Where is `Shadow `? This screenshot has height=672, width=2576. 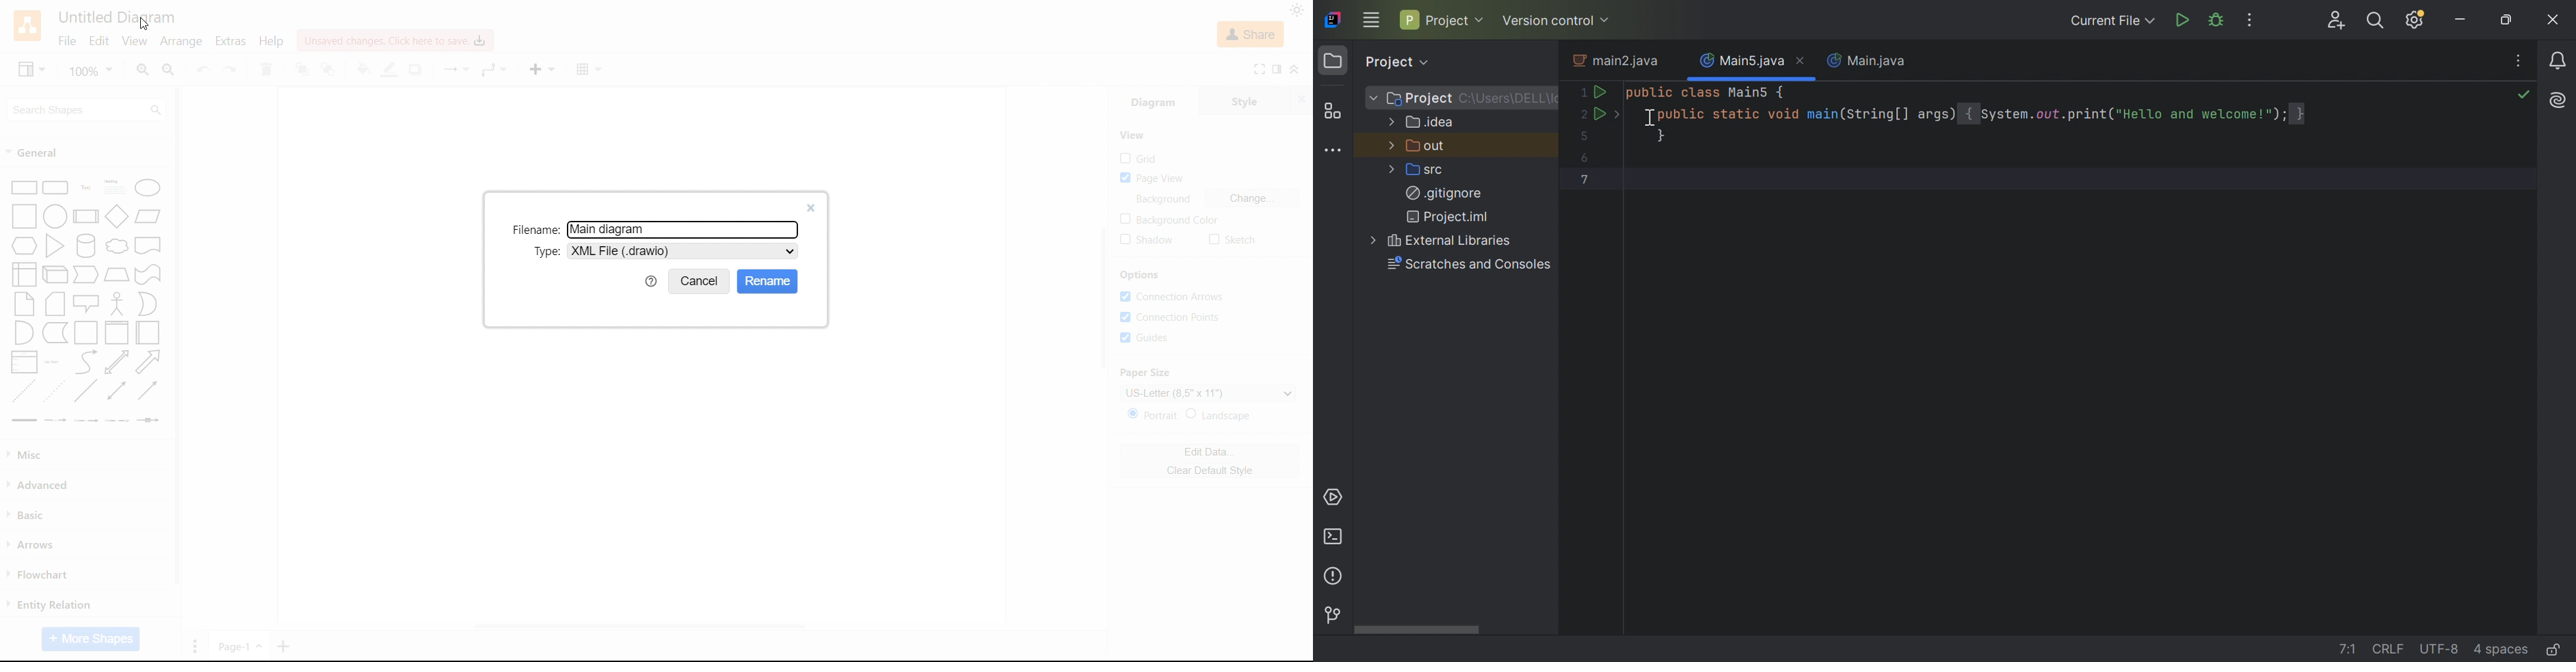
Shadow  is located at coordinates (417, 70).